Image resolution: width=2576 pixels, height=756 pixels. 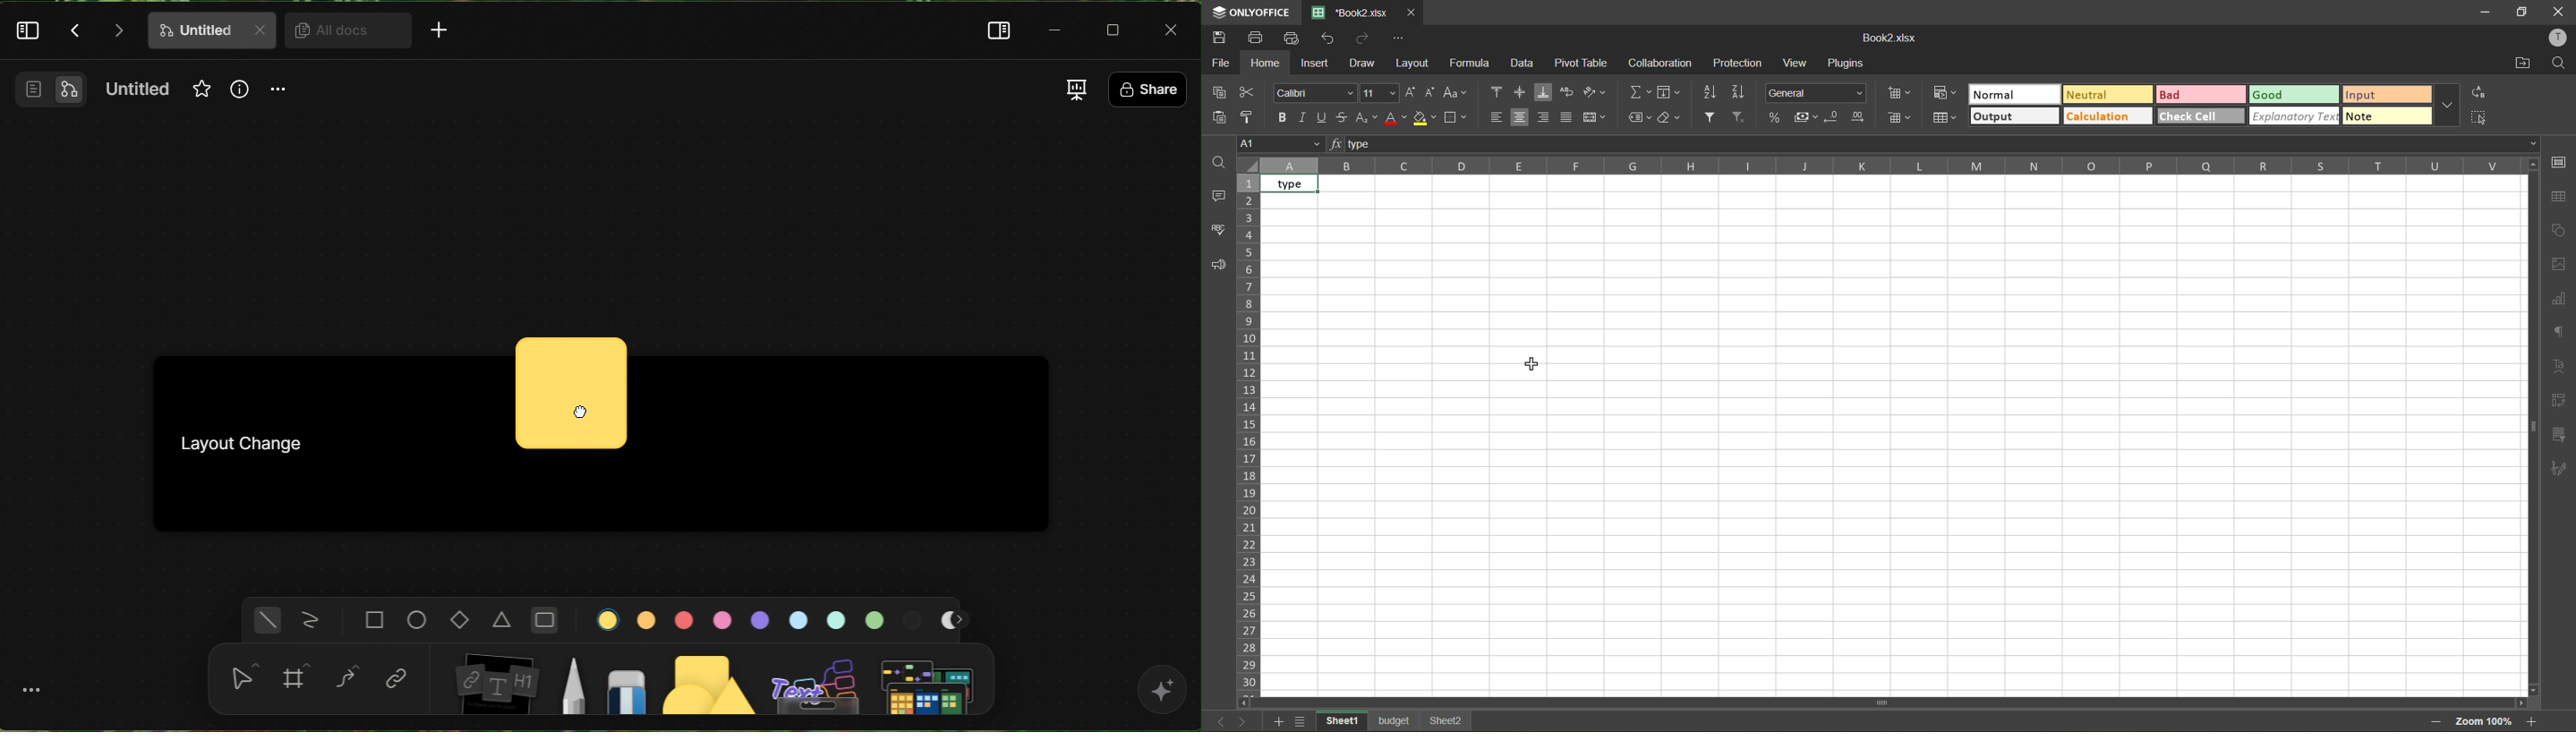 I want to click on spellcheck, so click(x=1216, y=229).